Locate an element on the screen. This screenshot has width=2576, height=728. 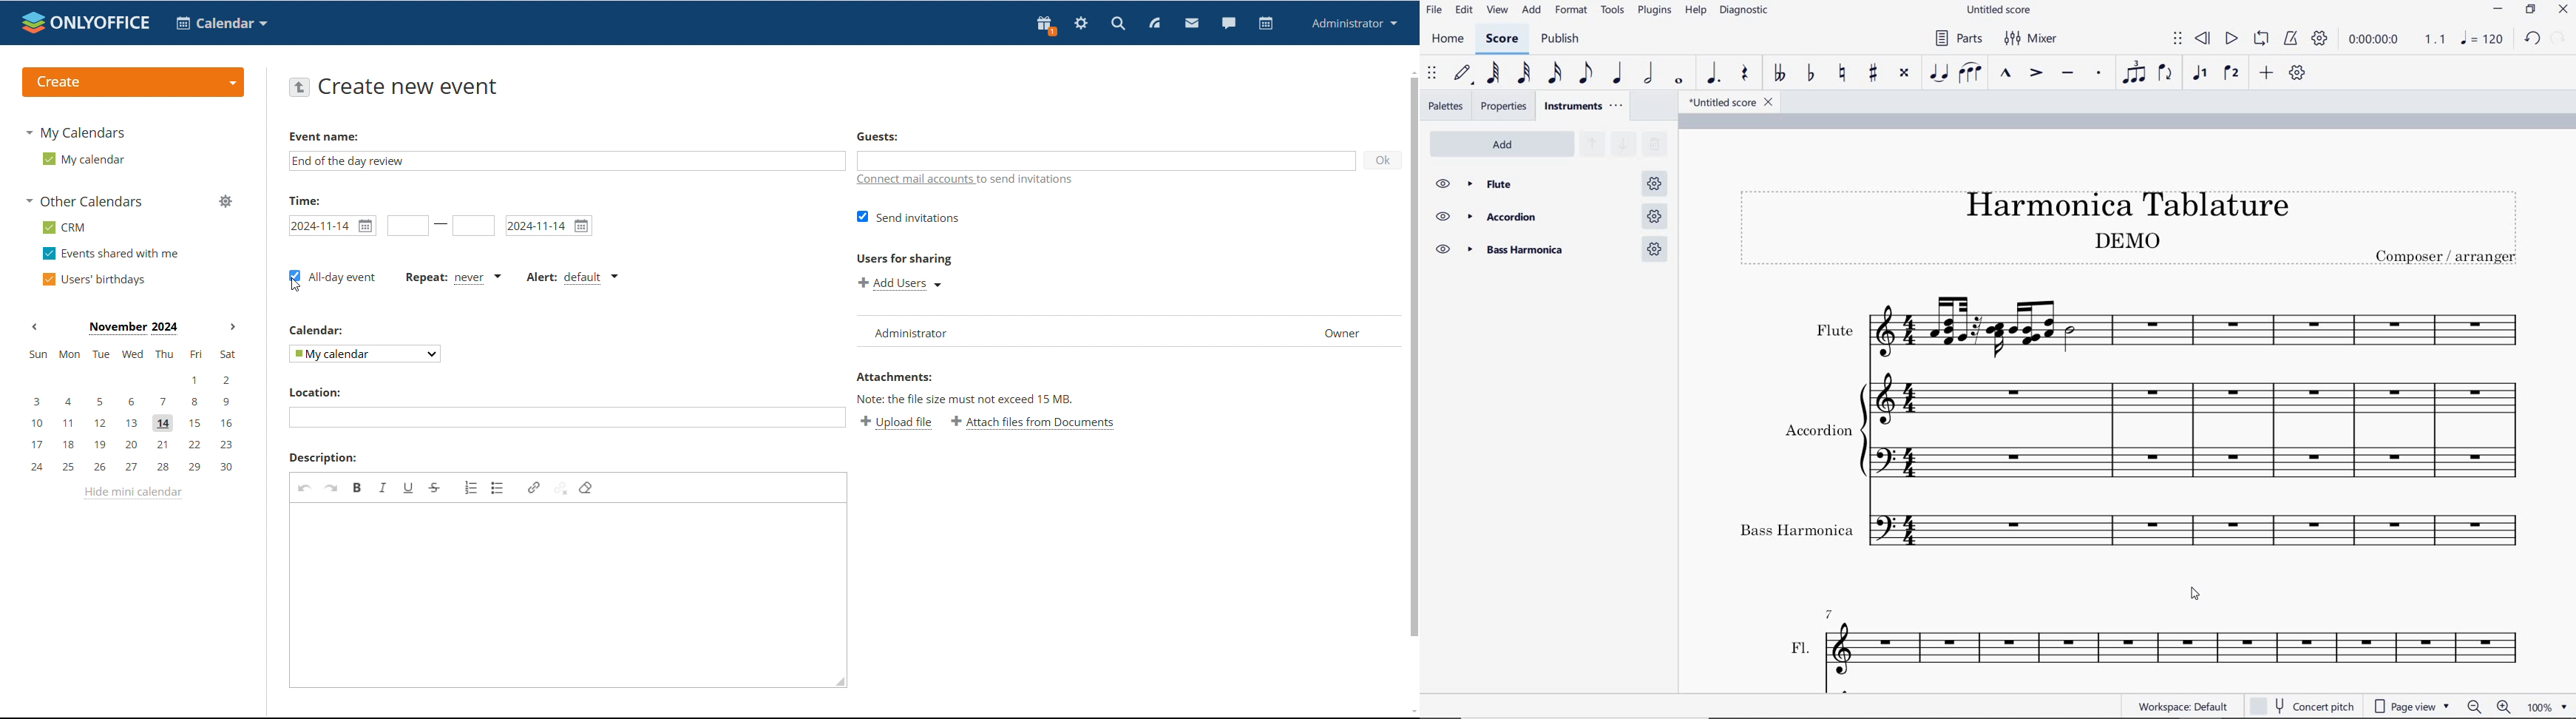
Mixer is located at coordinates (2034, 37).